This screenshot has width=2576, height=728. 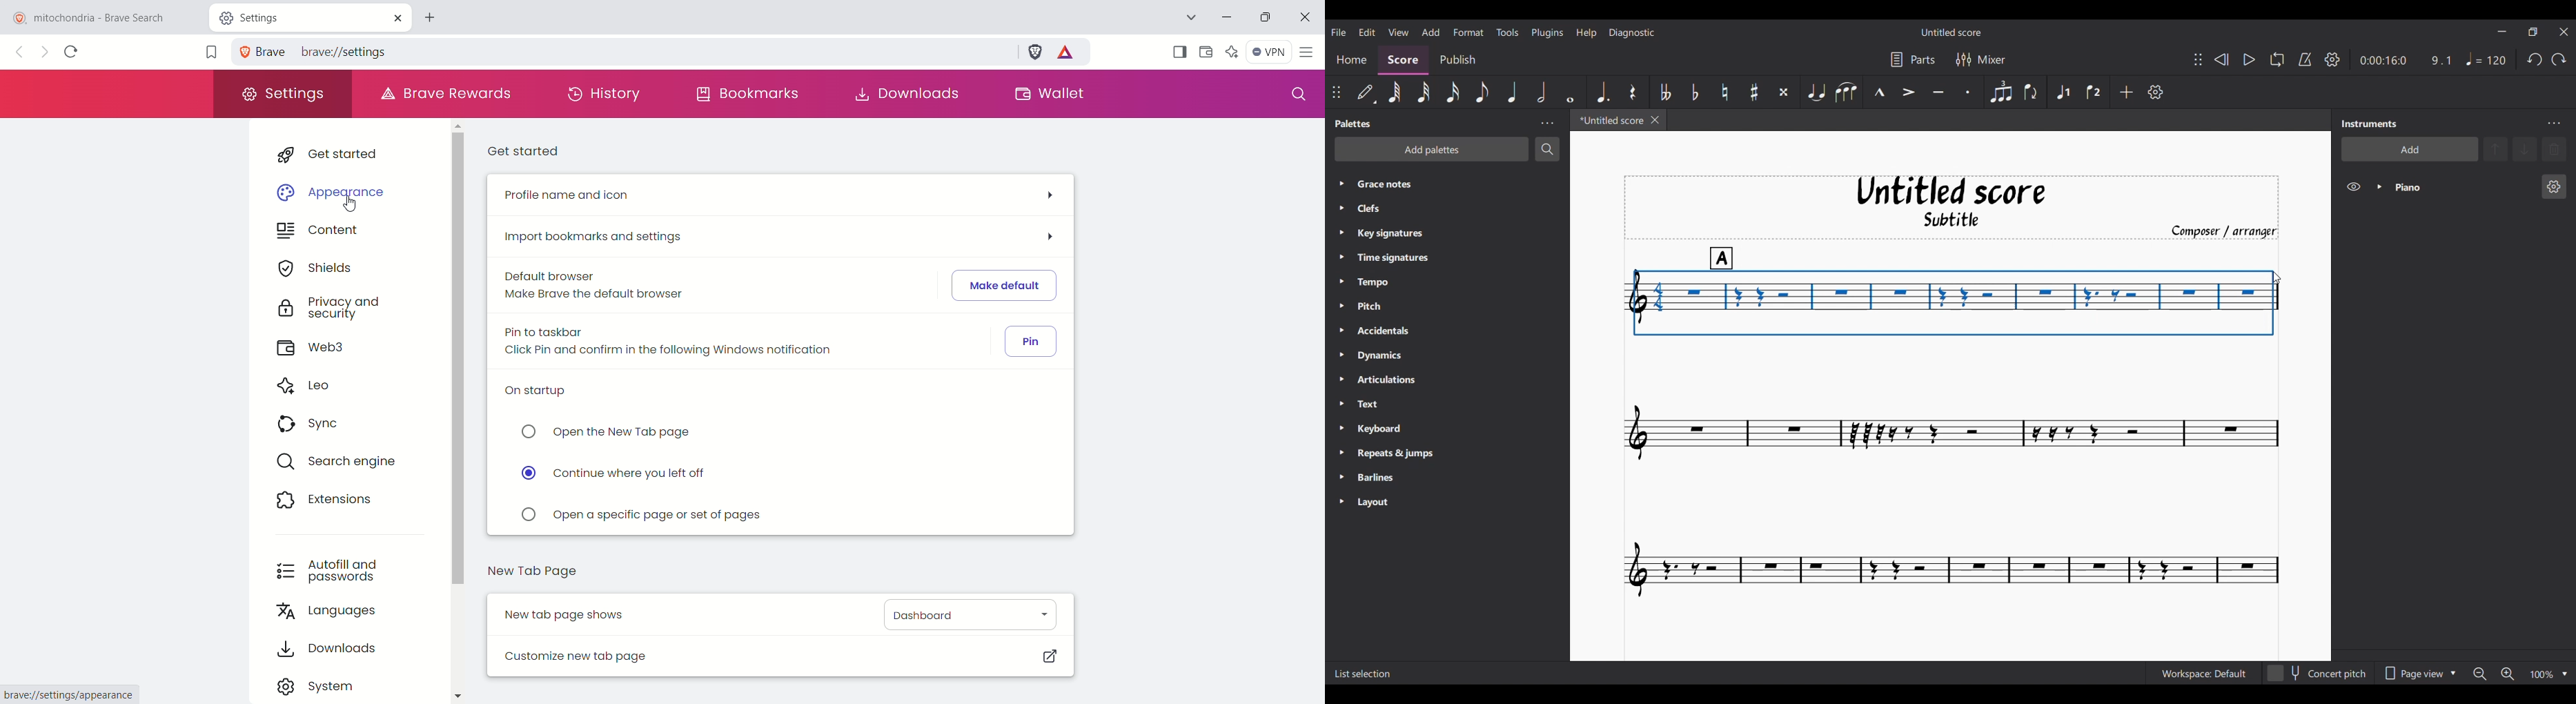 What do you see at coordinates (1696, 92) in the screenshot?
I see `Toggle flat` at bounding box center [1696, 92].